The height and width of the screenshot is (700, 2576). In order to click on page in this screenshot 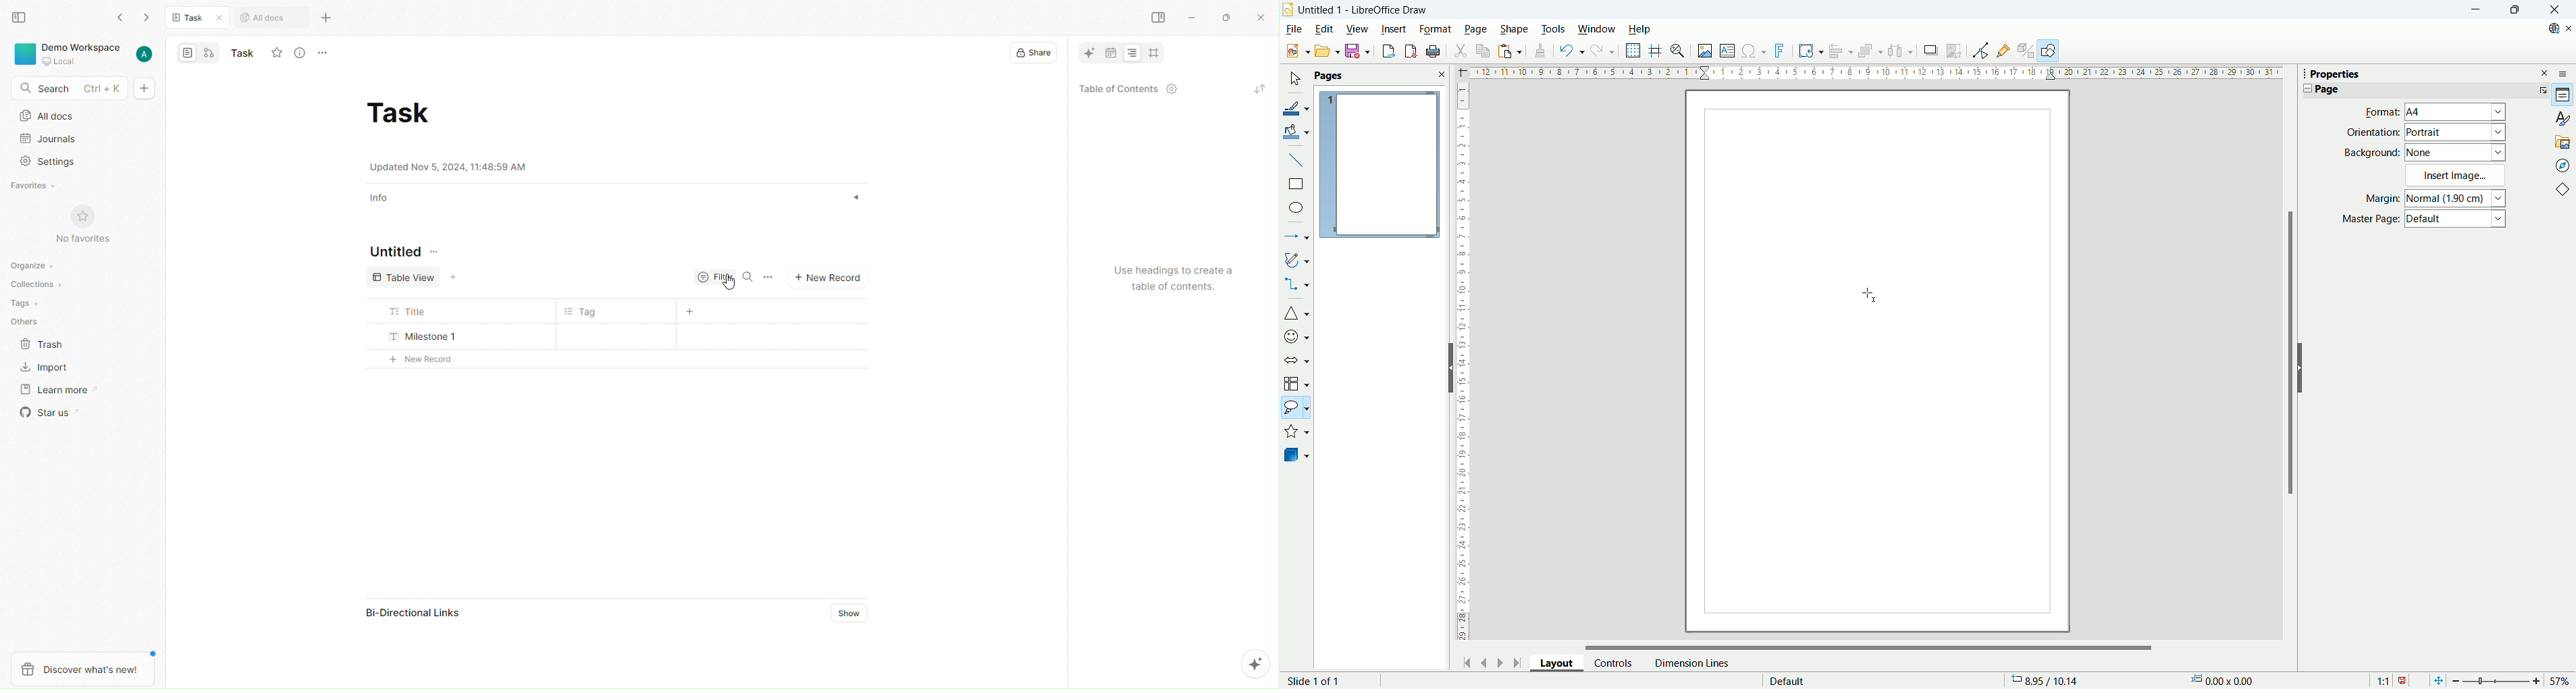, I will do `click(1476, 30)`.